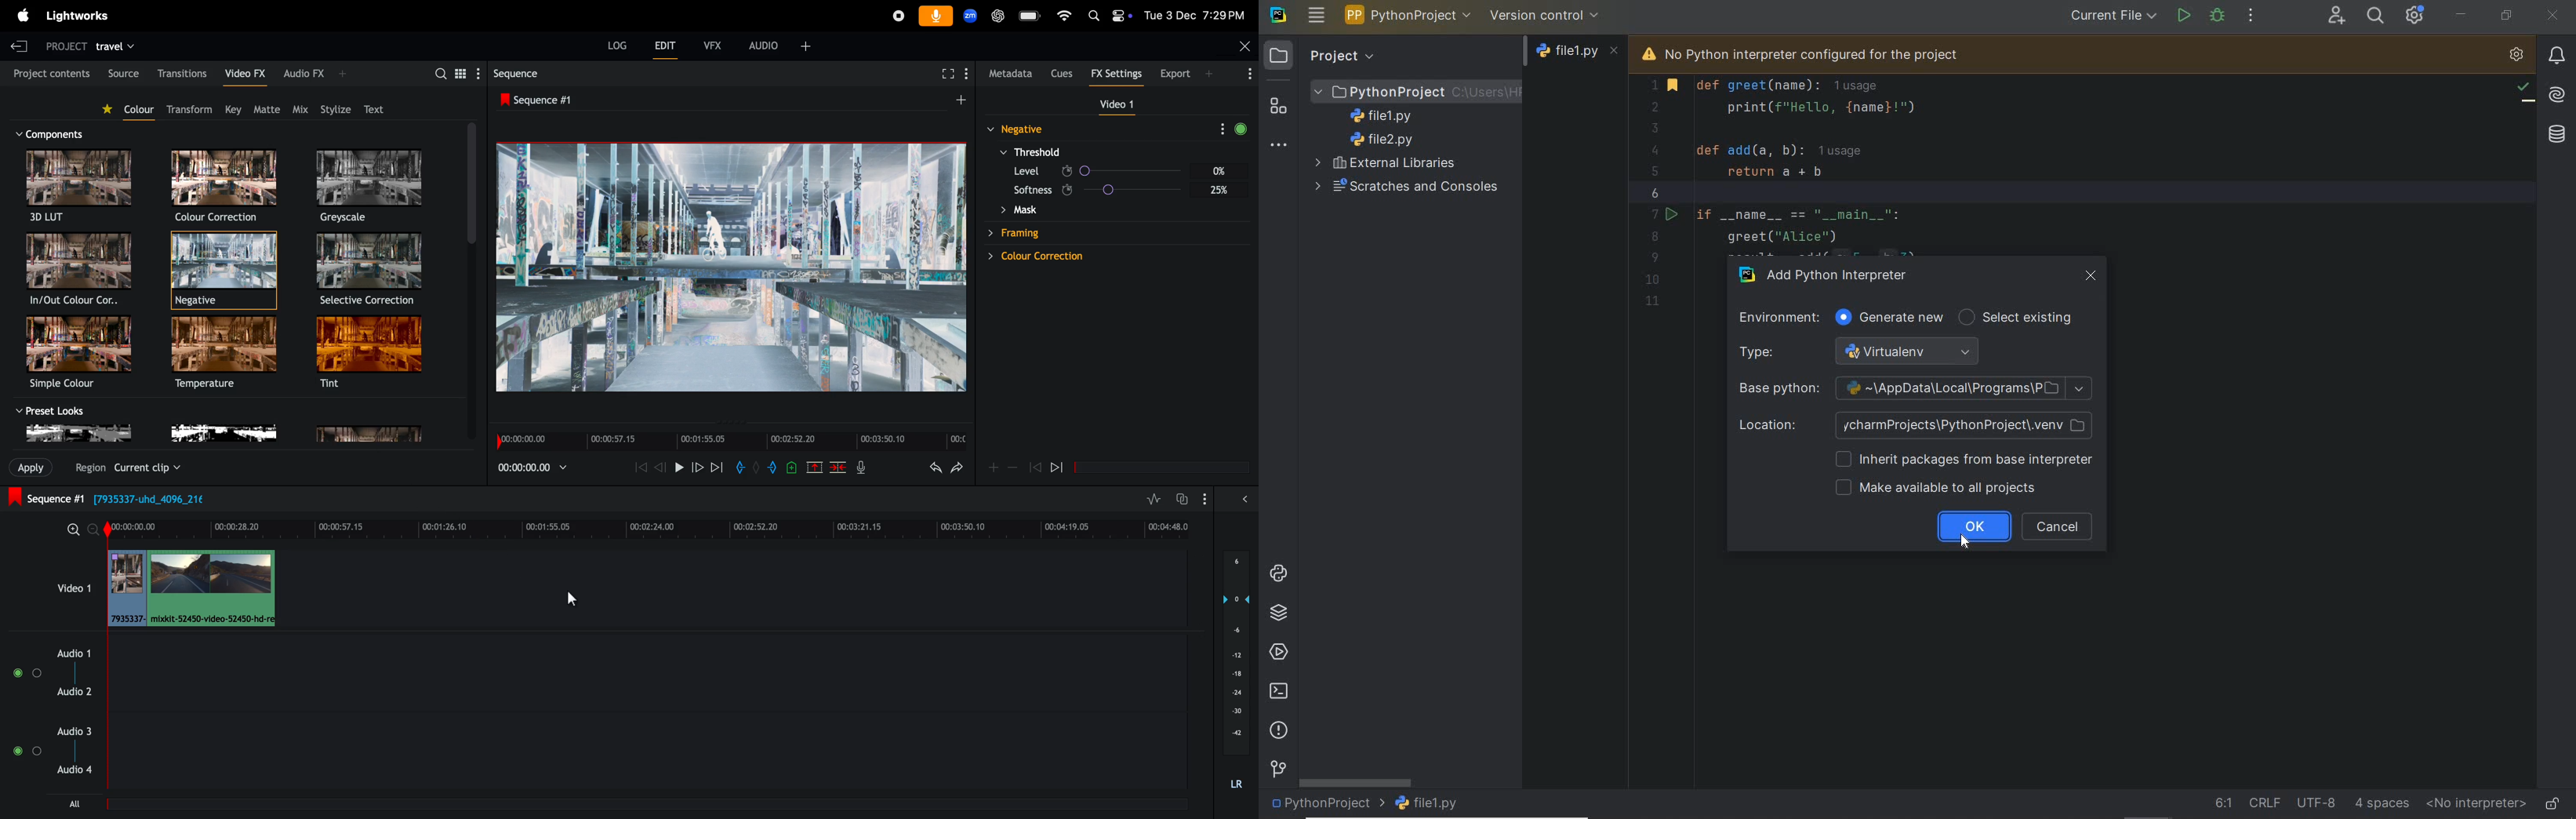 This screenshot has height=840, width=2576. Describe the element at coordinates (1154, 496) in the screenshot. I see `toggle audio levels` at that location.